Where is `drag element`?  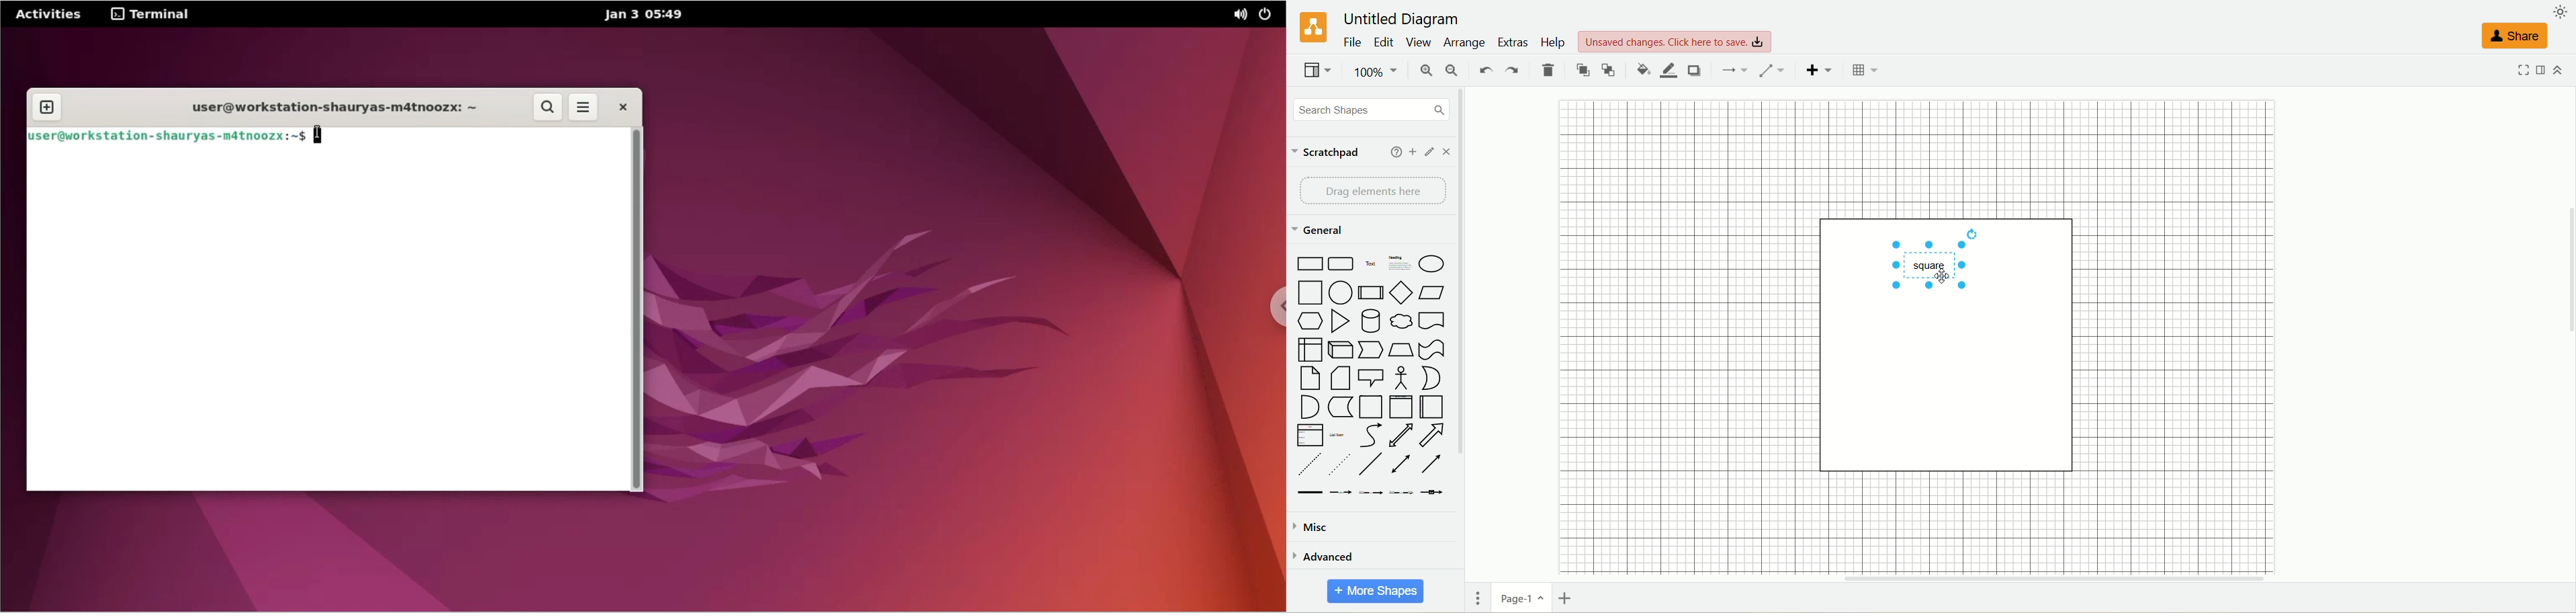 drag element is located at coordinates (1373, 192).